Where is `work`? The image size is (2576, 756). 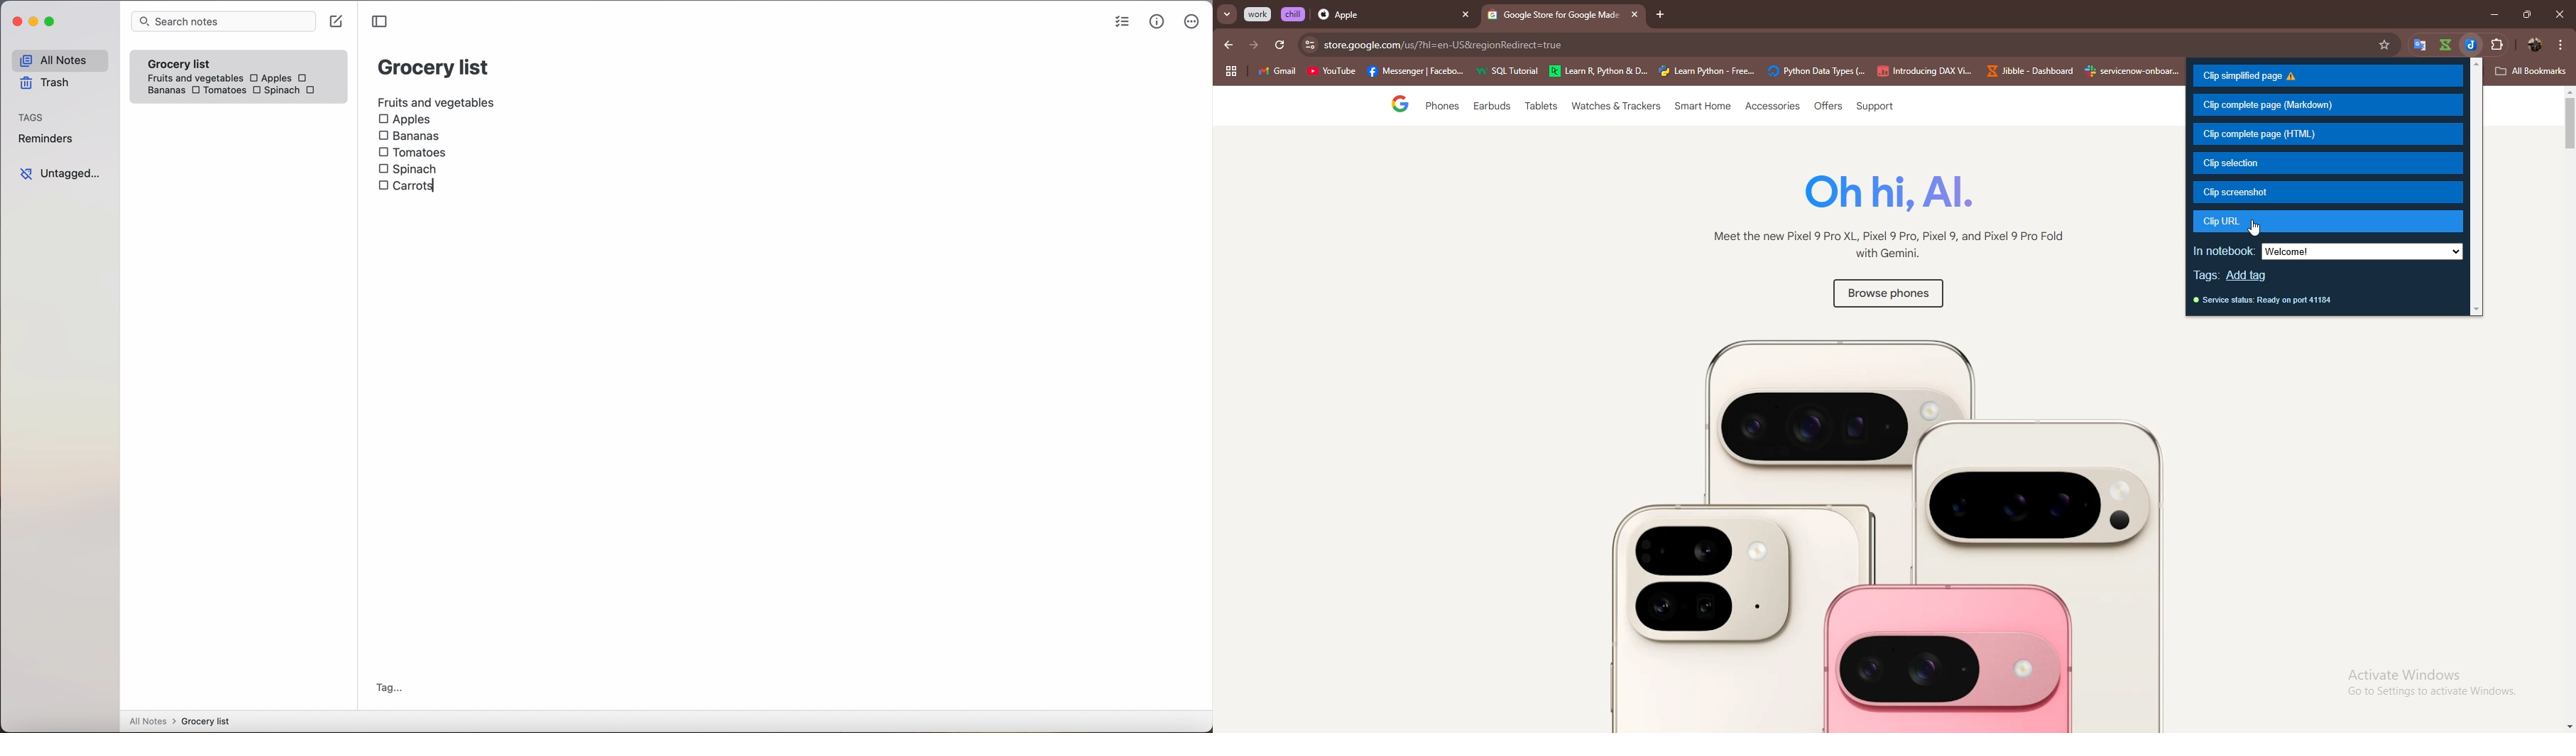 work is located at coordinates (1259, 14).